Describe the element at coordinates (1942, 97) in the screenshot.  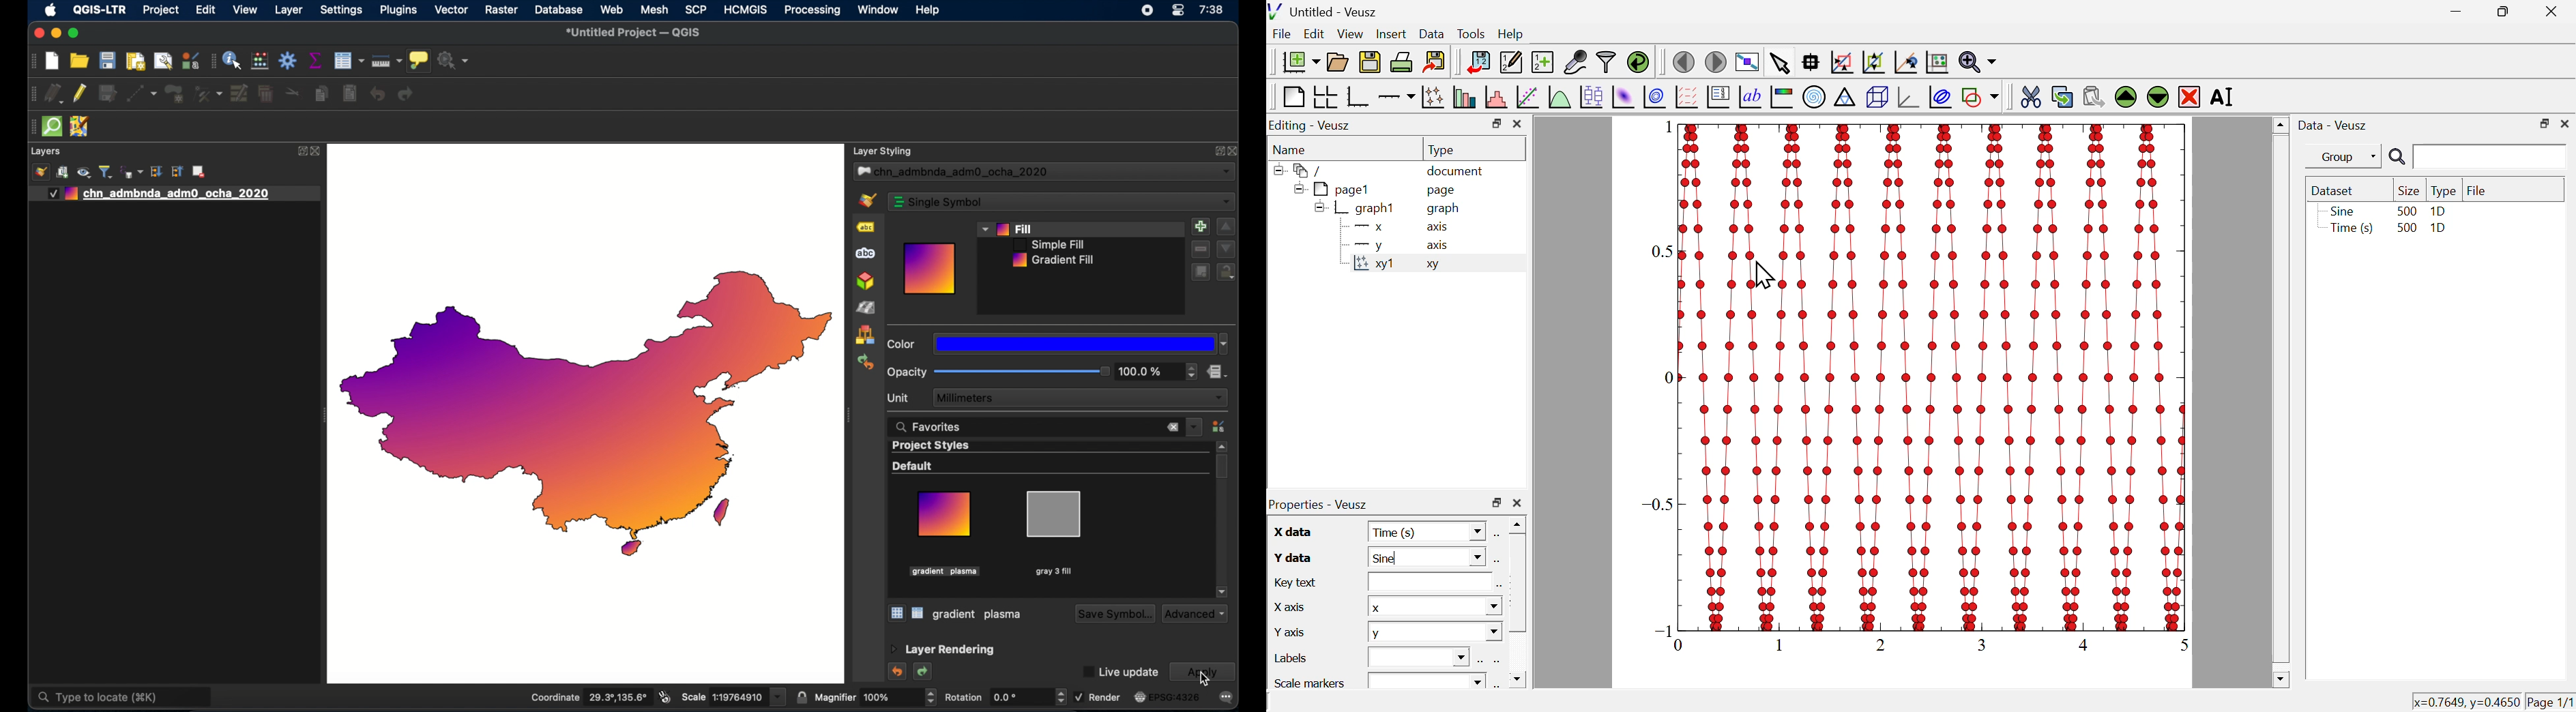
I see `plot covariance llipses` at that location.